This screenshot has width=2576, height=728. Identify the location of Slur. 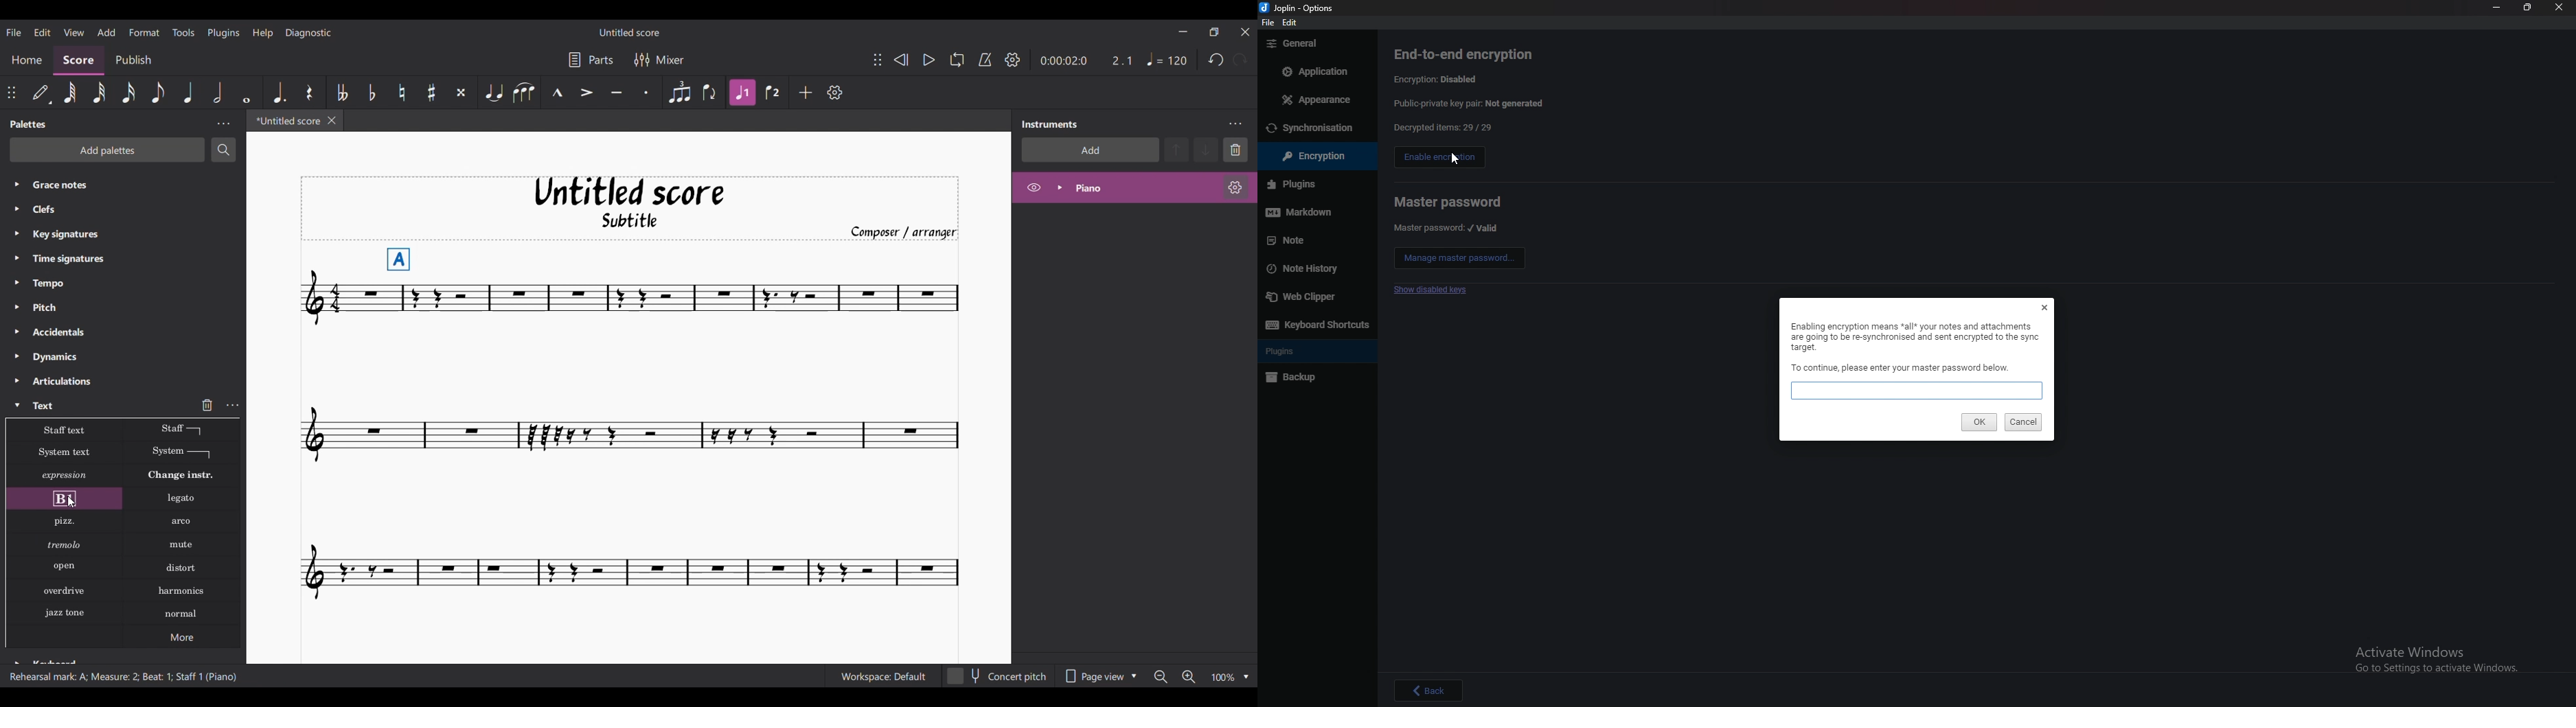
(524, 92).